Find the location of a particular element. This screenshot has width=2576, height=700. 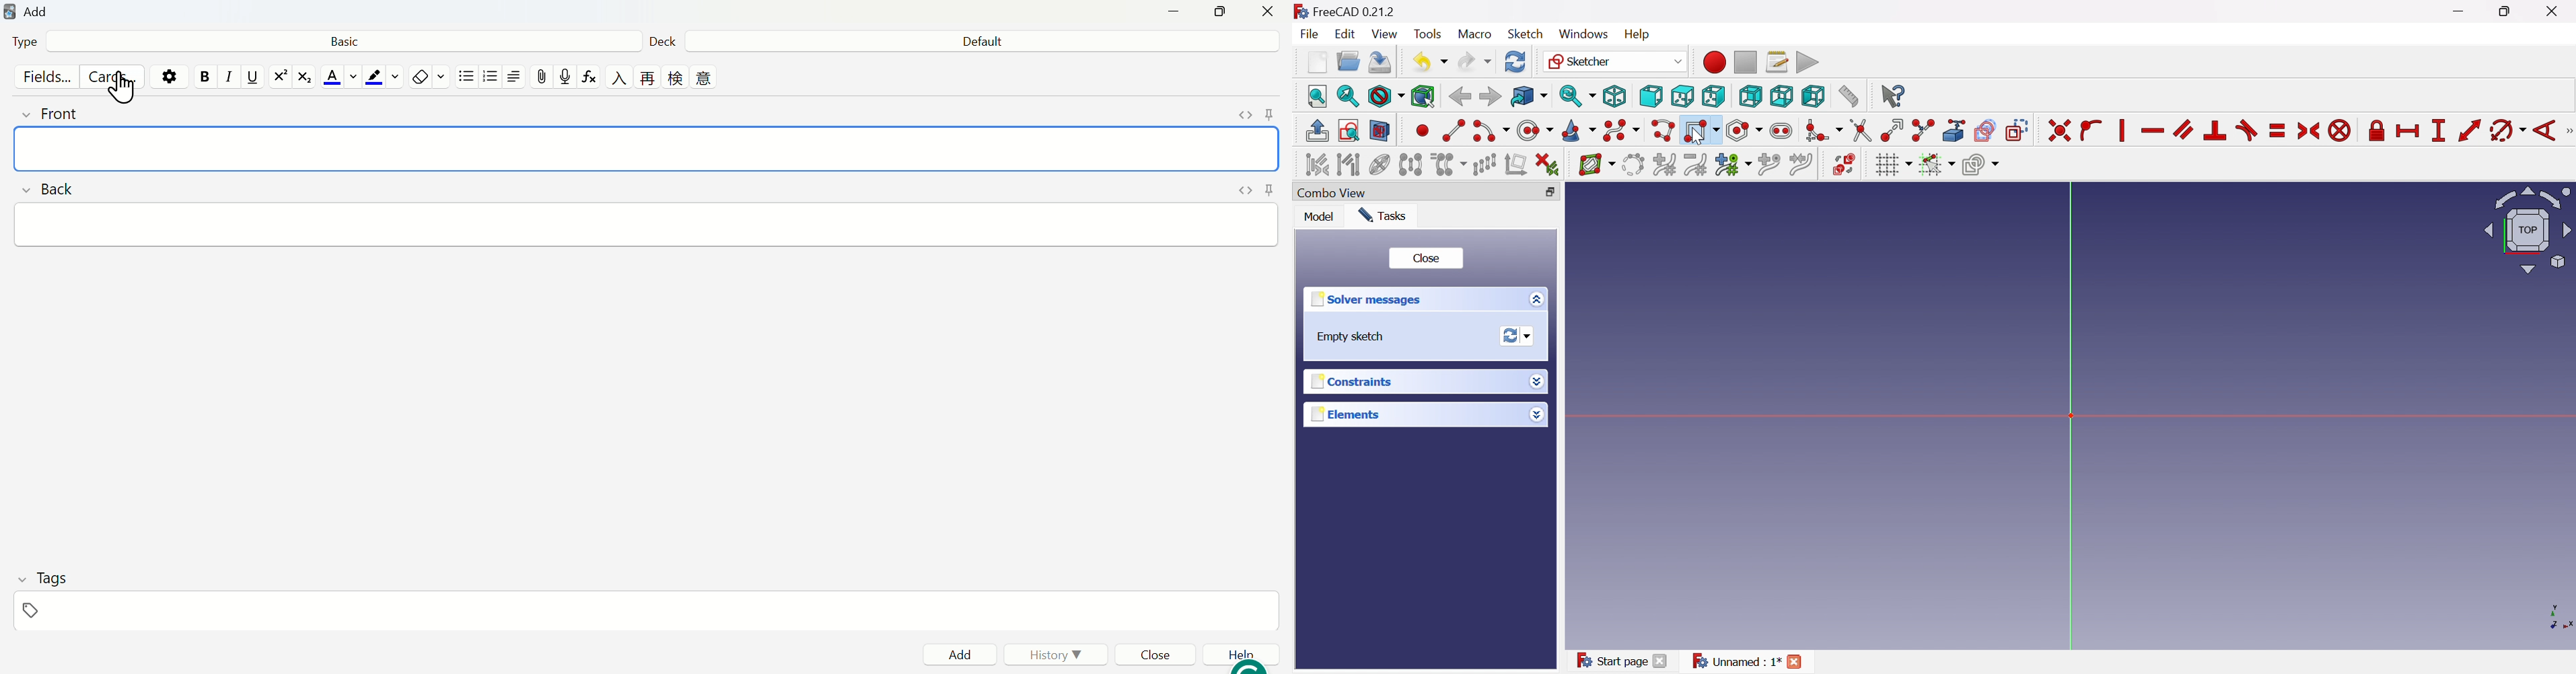

Create slot is located at coordinates (1783, 131).